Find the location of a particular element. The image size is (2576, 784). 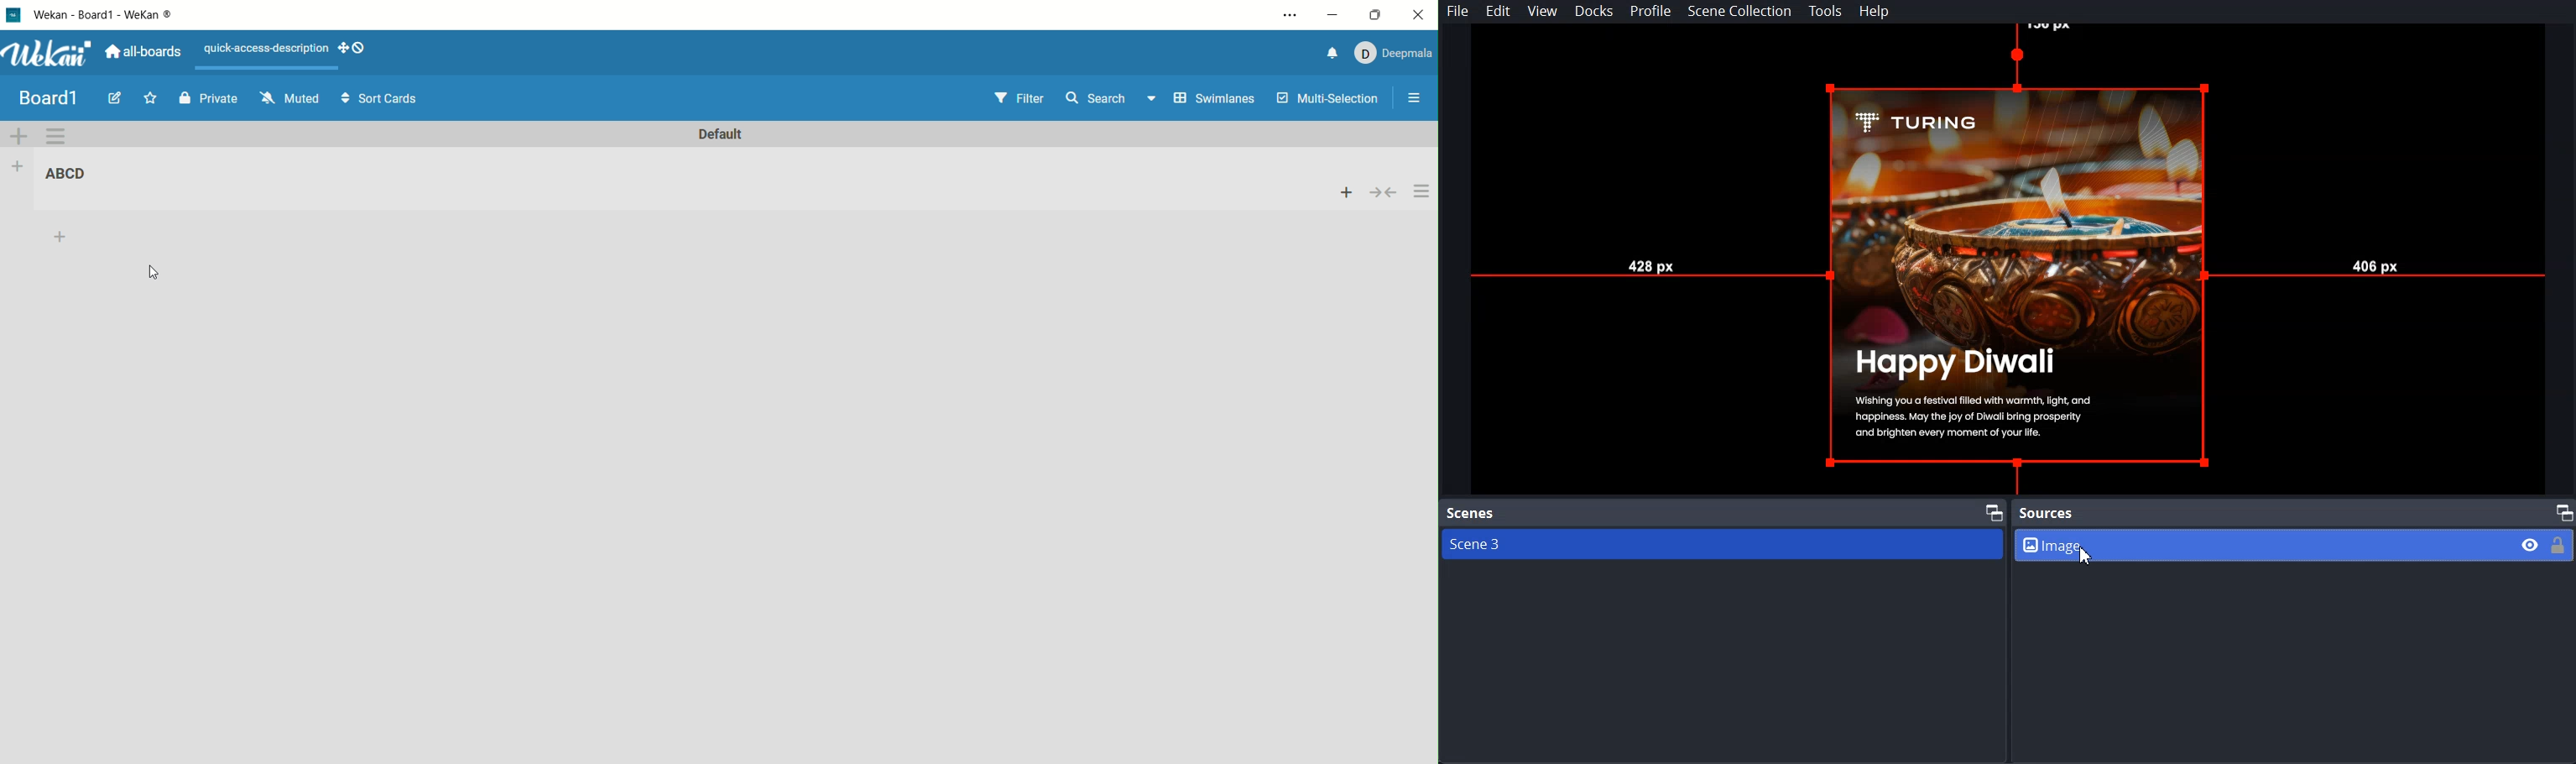

Maximize is located at coordinates (2563, 511).